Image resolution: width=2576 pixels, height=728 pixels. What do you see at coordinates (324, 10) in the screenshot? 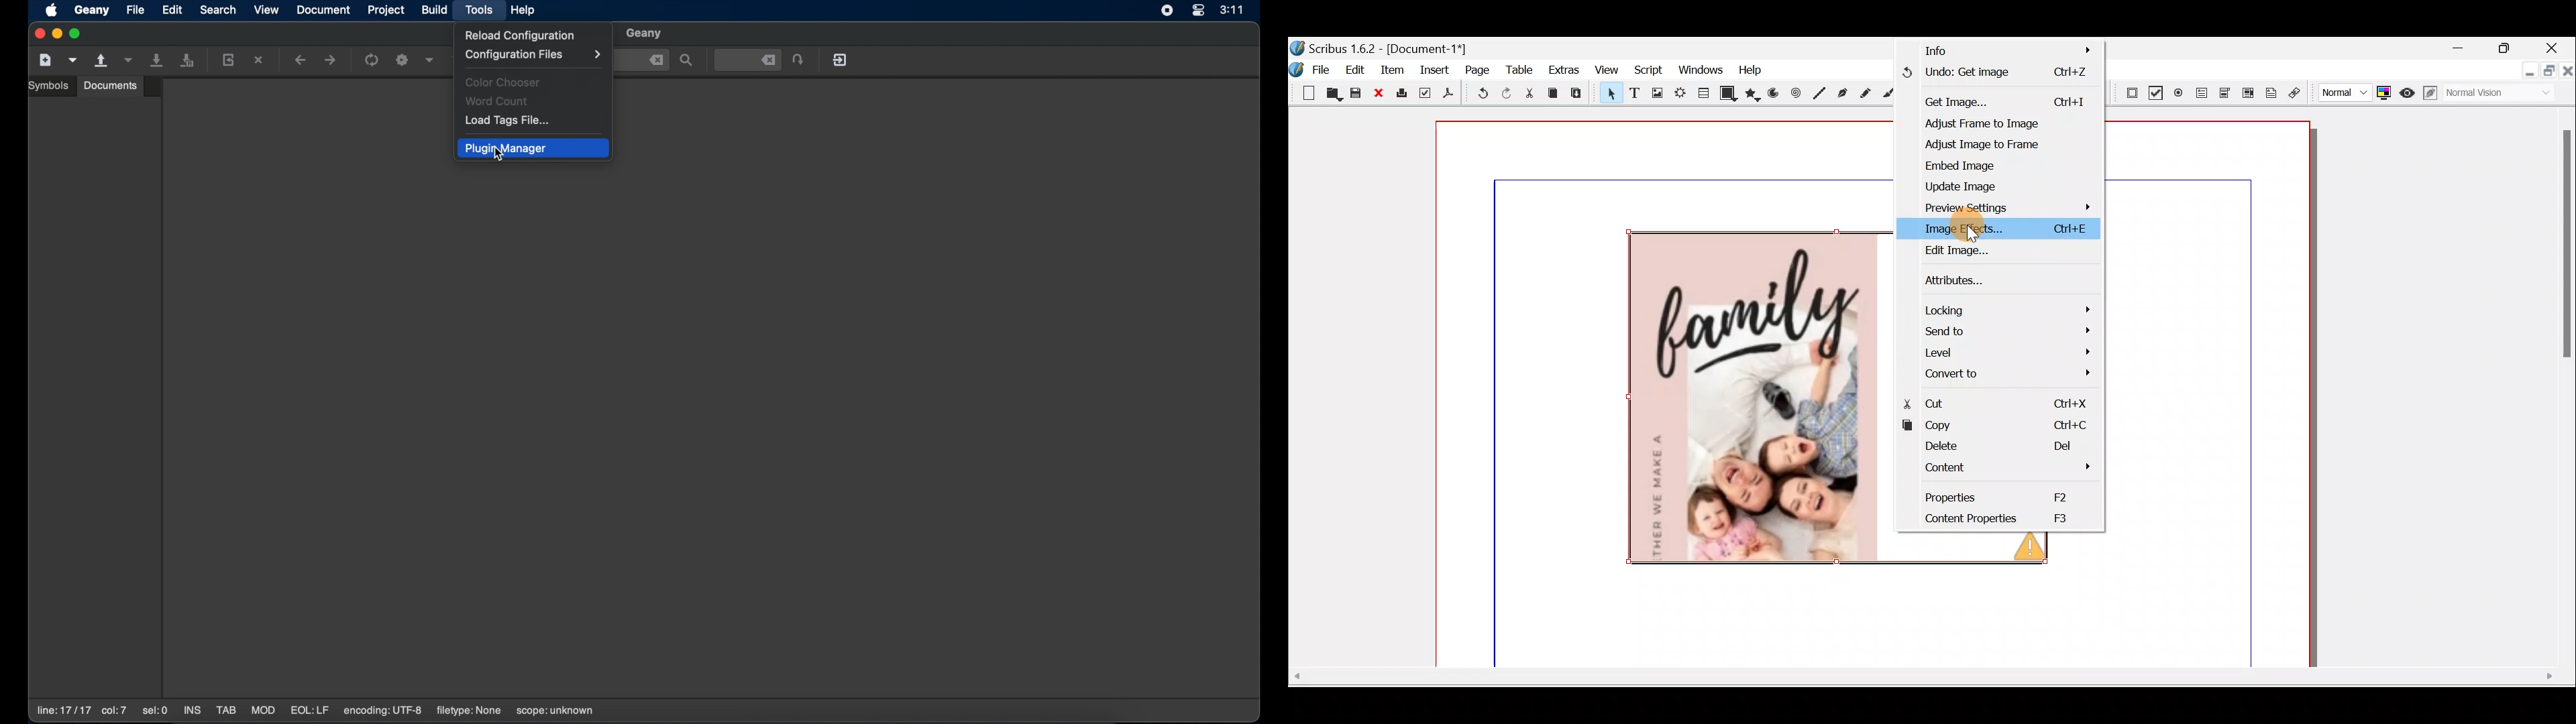
I see `document` at bounding box center [324, 10].